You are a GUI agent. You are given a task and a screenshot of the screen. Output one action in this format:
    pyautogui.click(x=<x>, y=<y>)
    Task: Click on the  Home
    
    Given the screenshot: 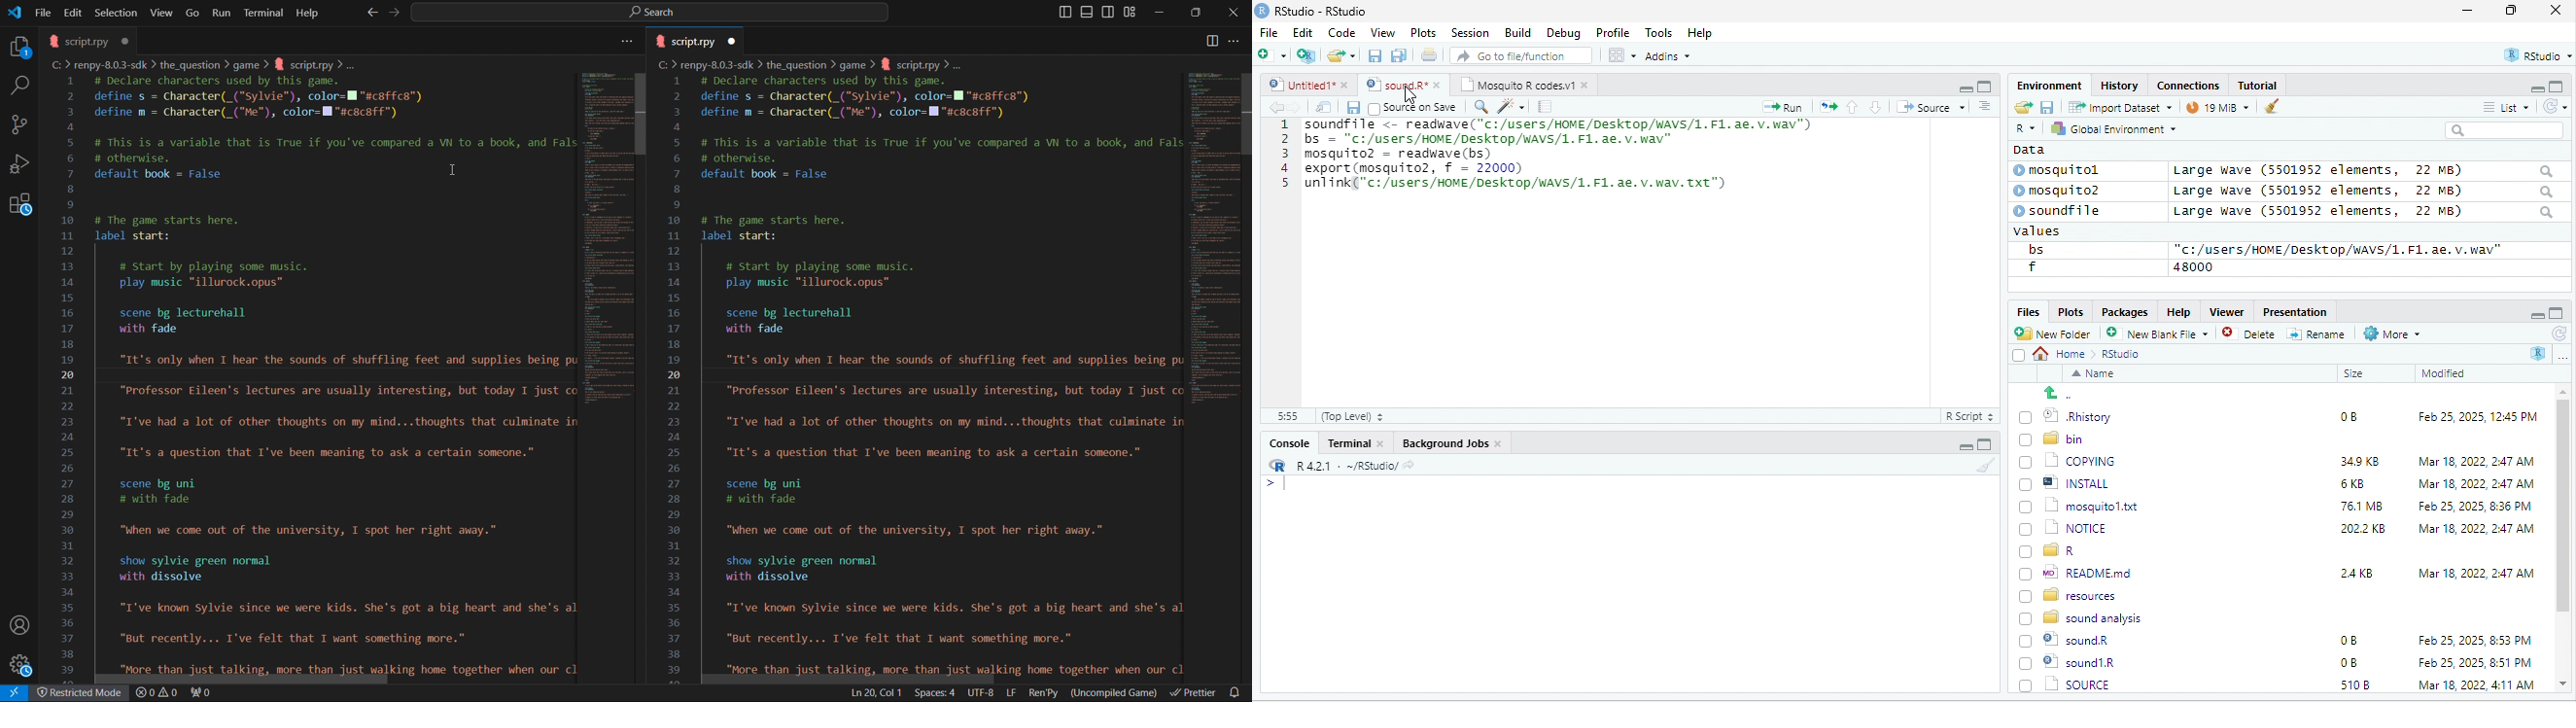 What is the action you would take?
    pyautogui.click(x=2065, y=353)
    